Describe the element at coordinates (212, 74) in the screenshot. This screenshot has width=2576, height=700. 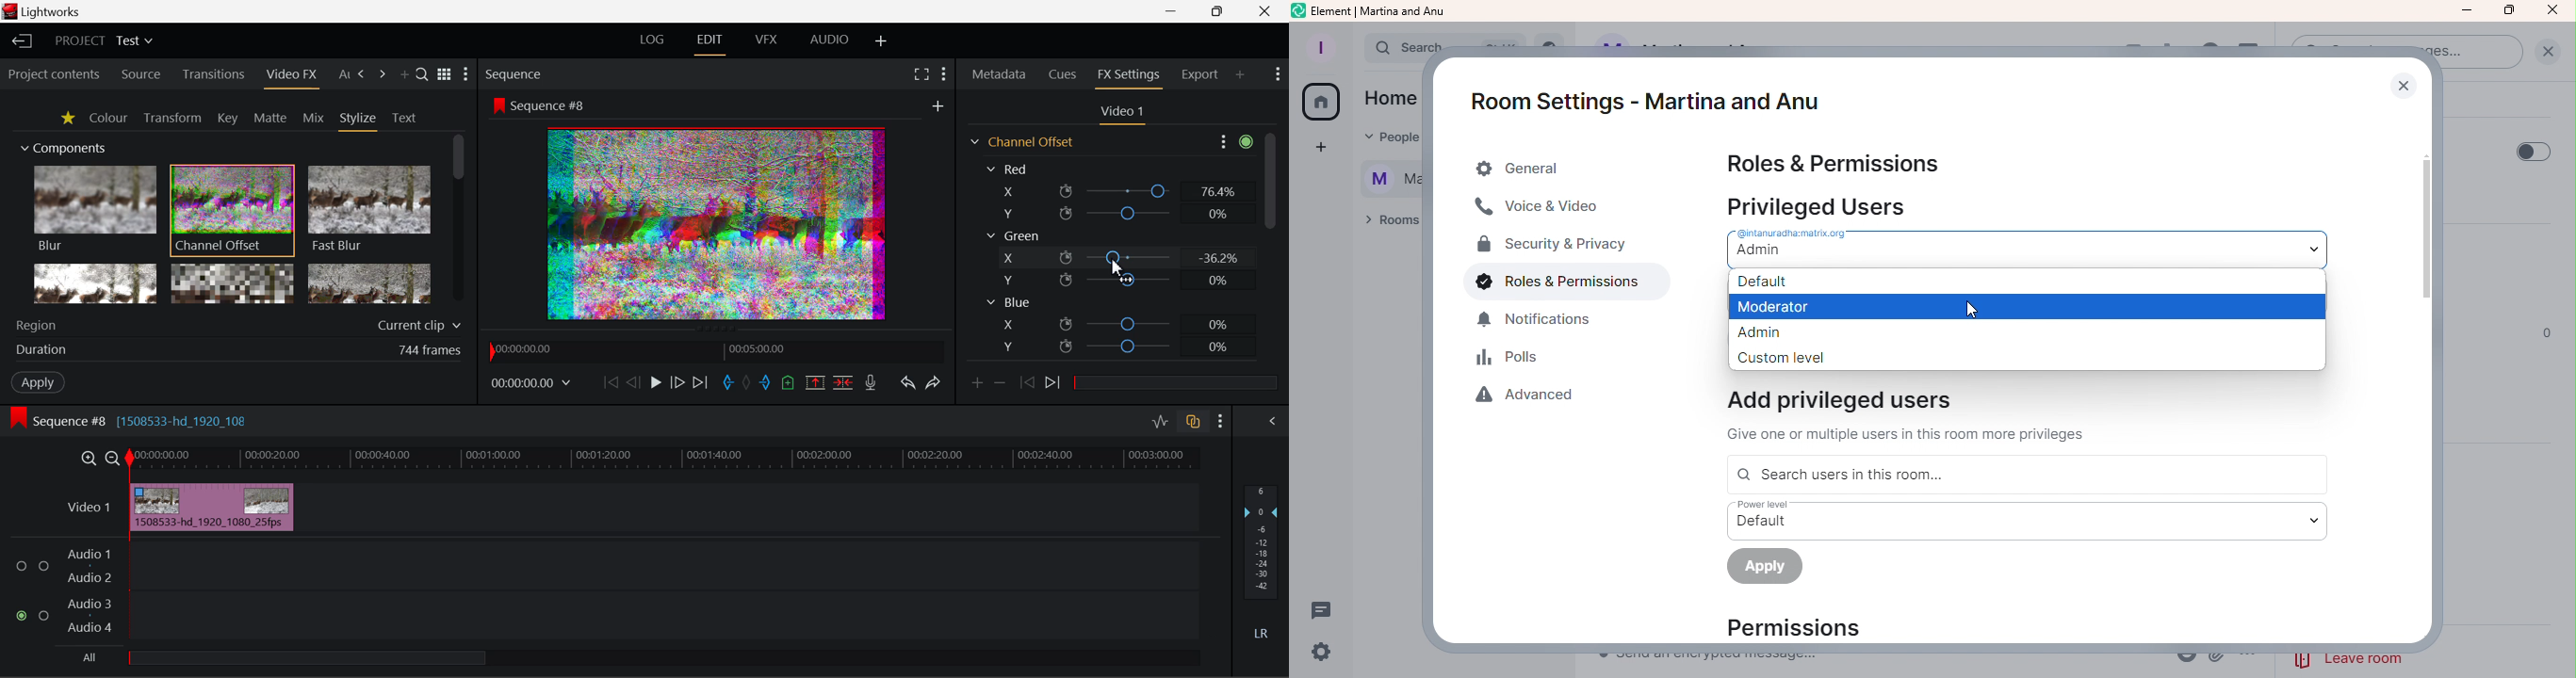
I see `Transitions` at that location.